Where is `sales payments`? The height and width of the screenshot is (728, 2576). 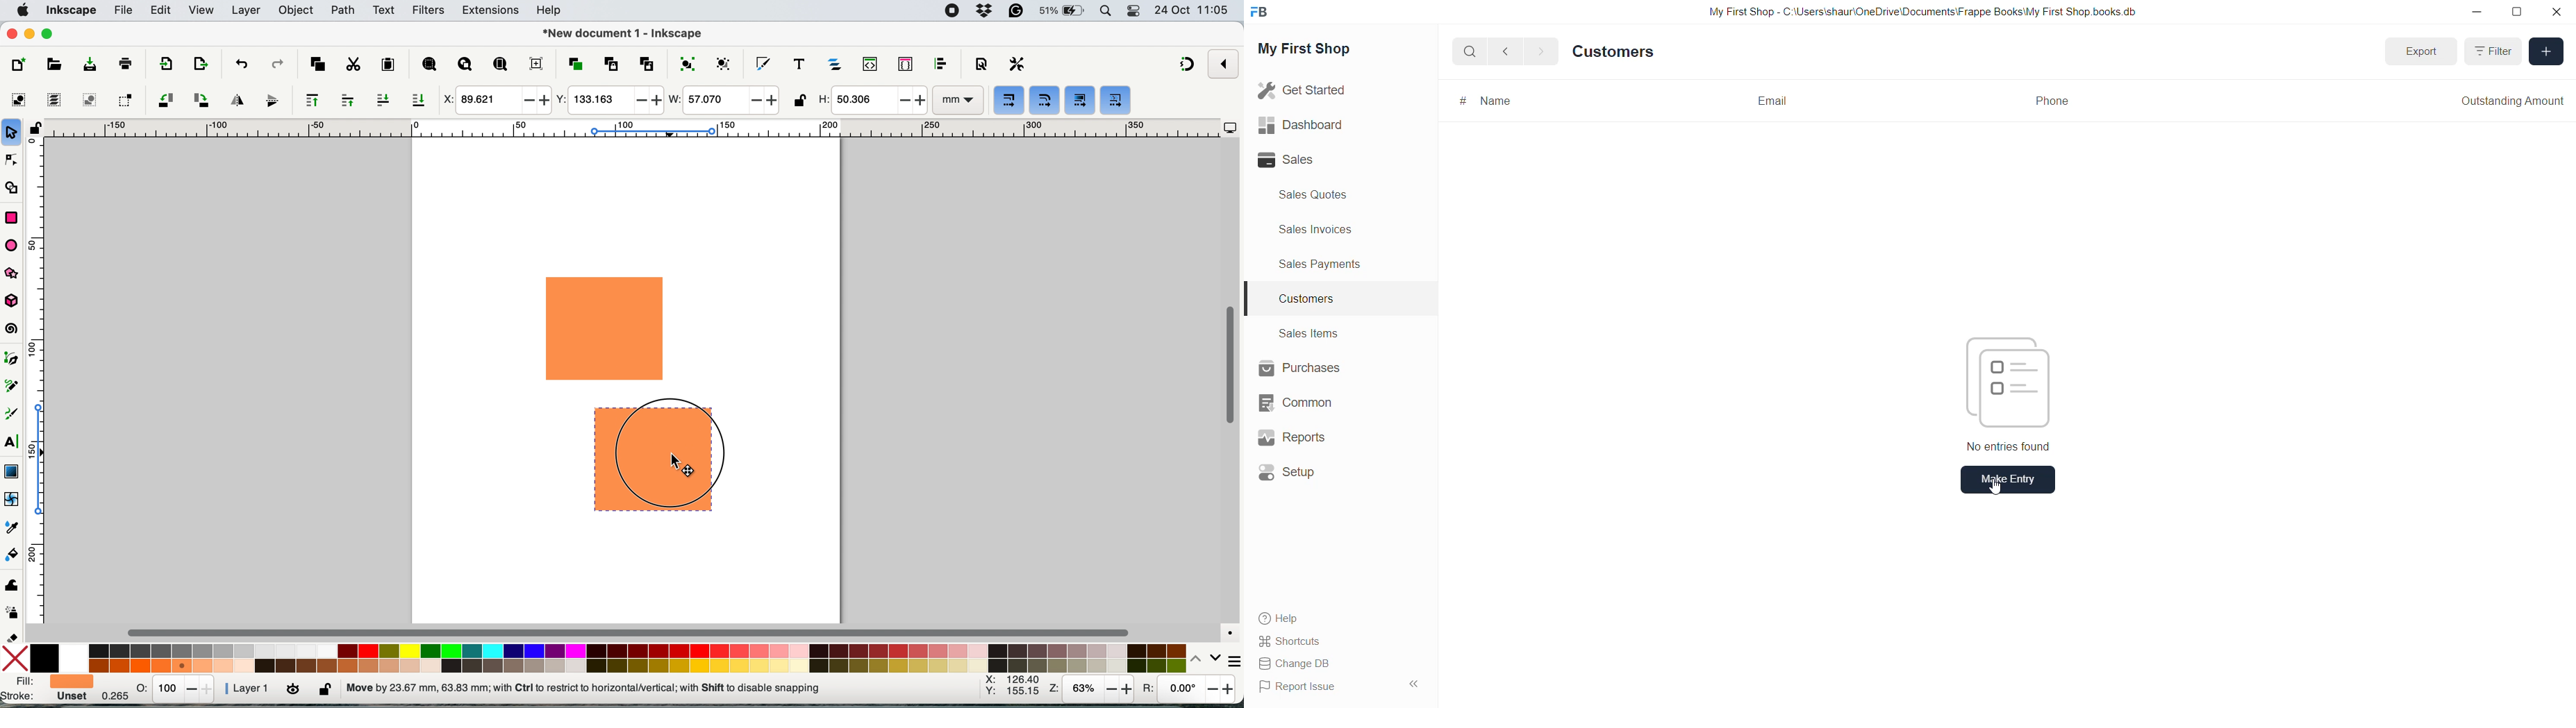 sales payments is located at coordinates (1327, 267).